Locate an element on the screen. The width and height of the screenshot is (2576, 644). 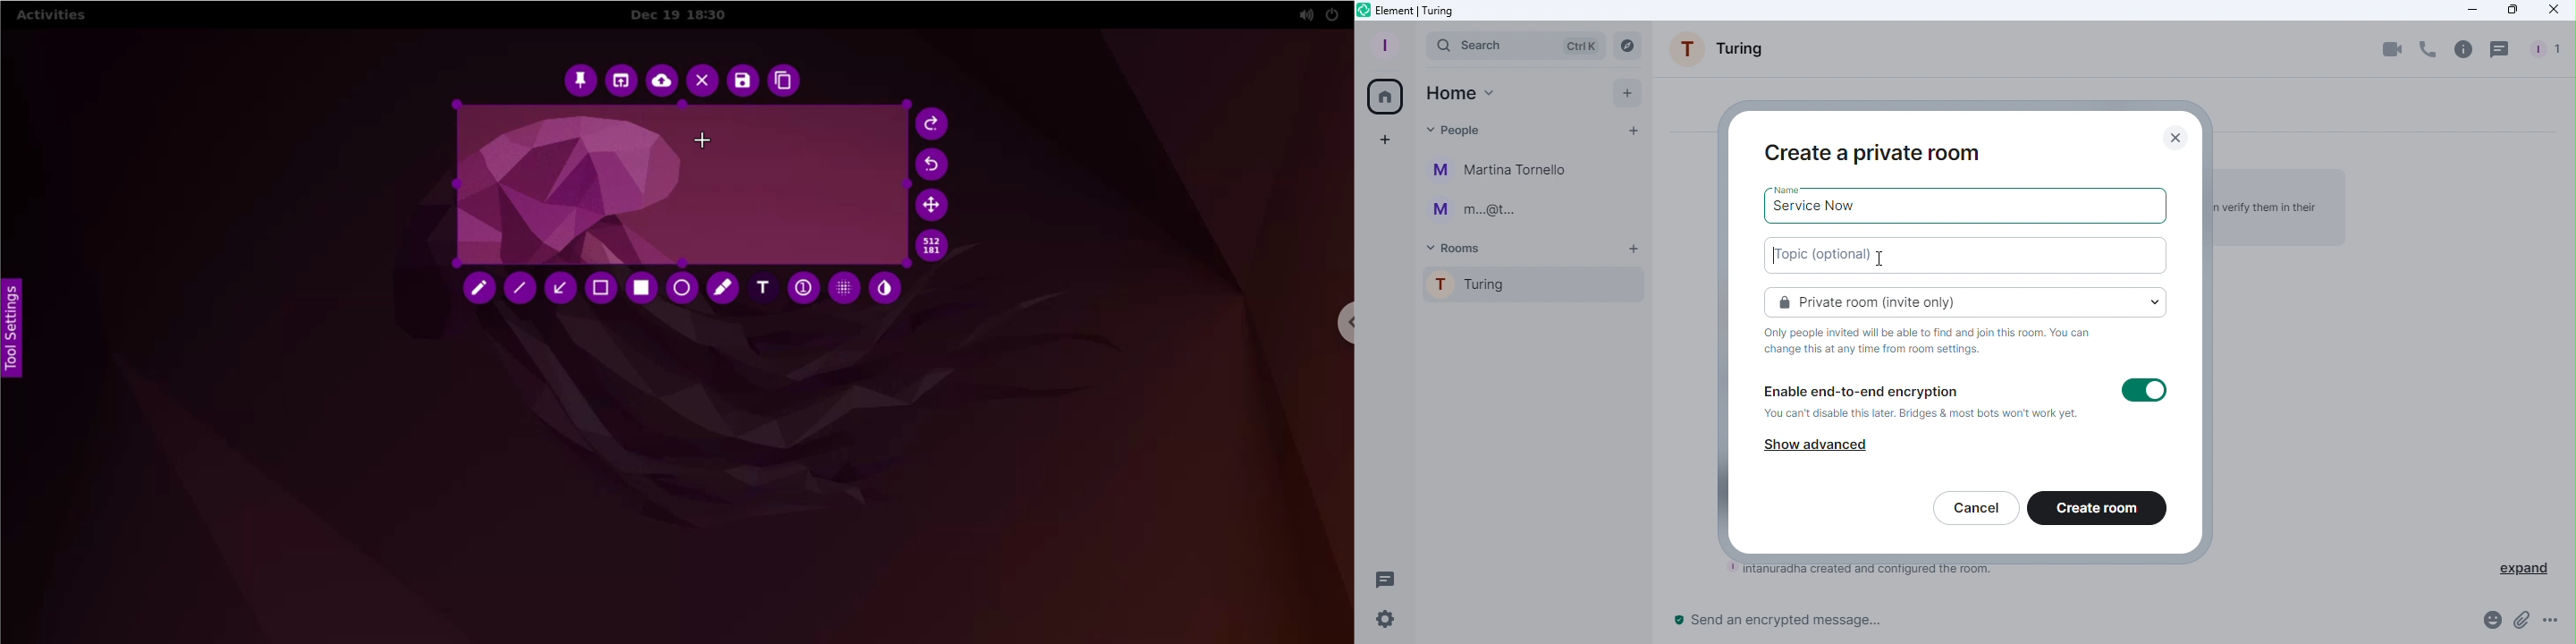
Write message is located at coordinates (2064, 623).